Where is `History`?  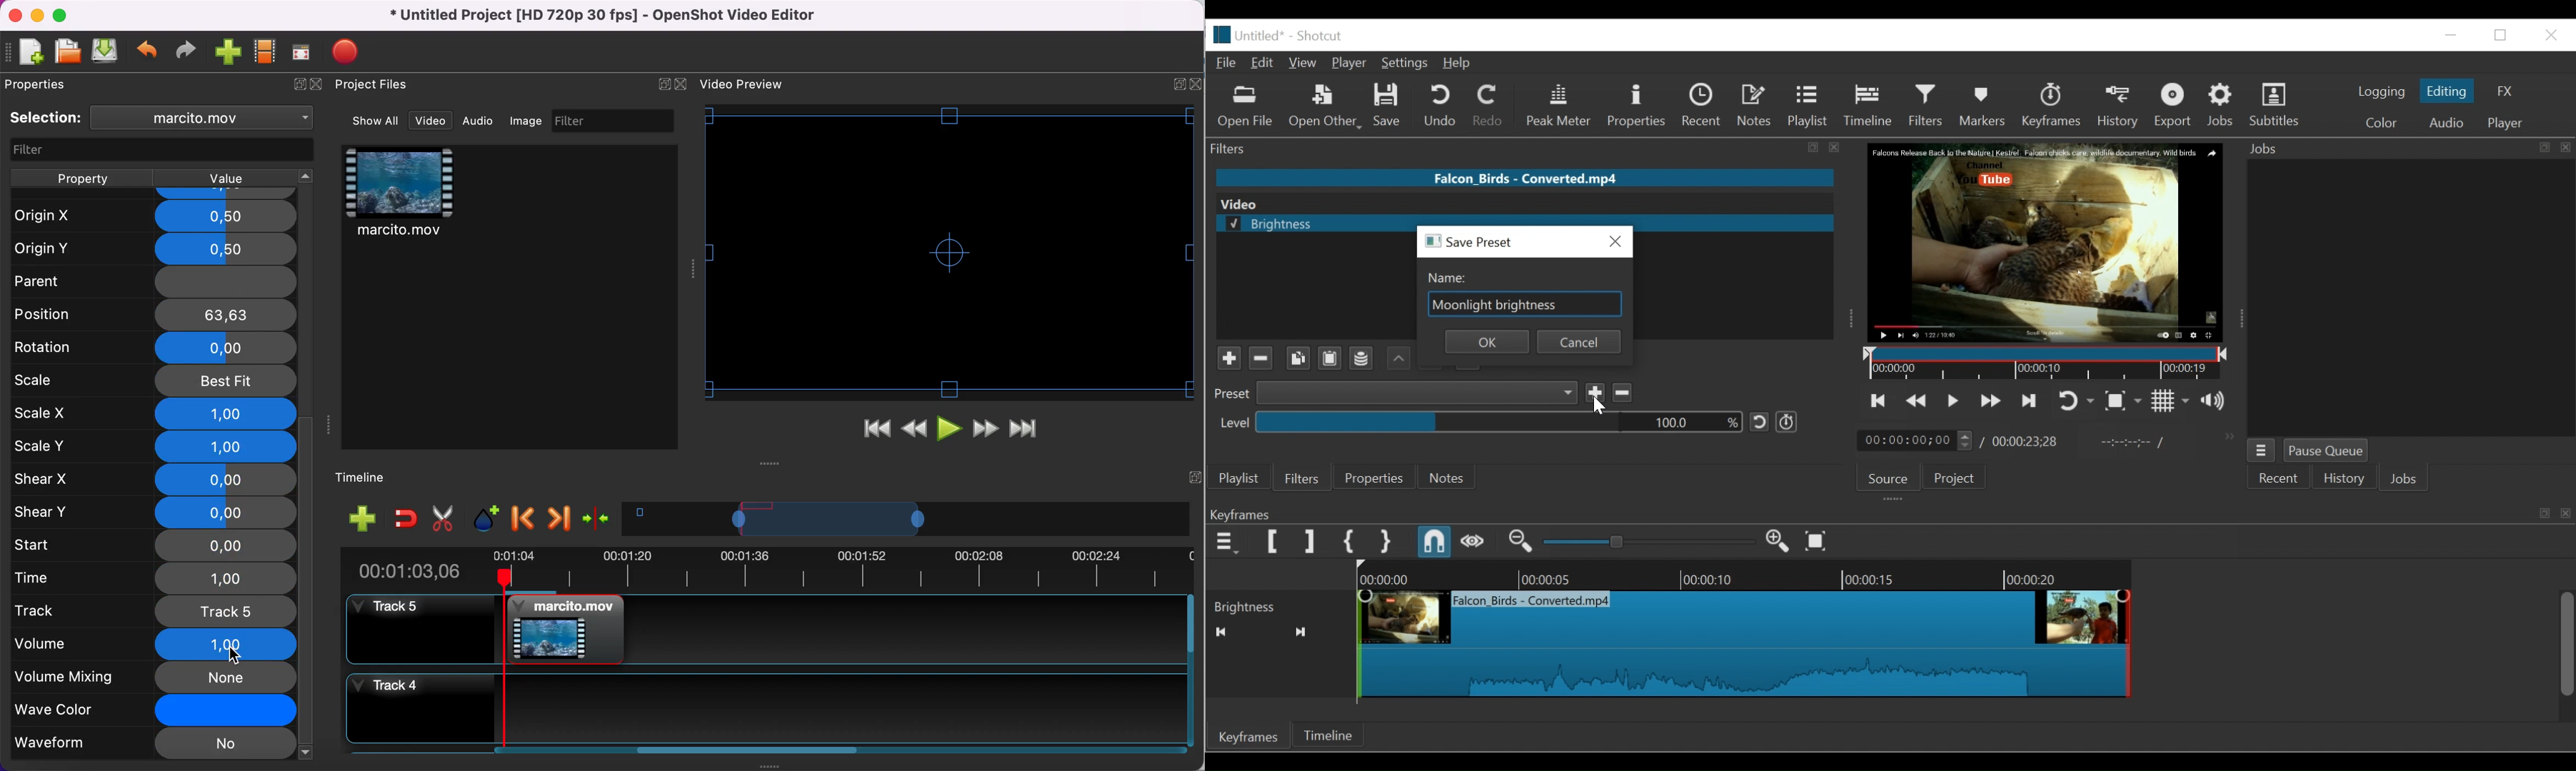 History is located at coordinates (2118, 106).